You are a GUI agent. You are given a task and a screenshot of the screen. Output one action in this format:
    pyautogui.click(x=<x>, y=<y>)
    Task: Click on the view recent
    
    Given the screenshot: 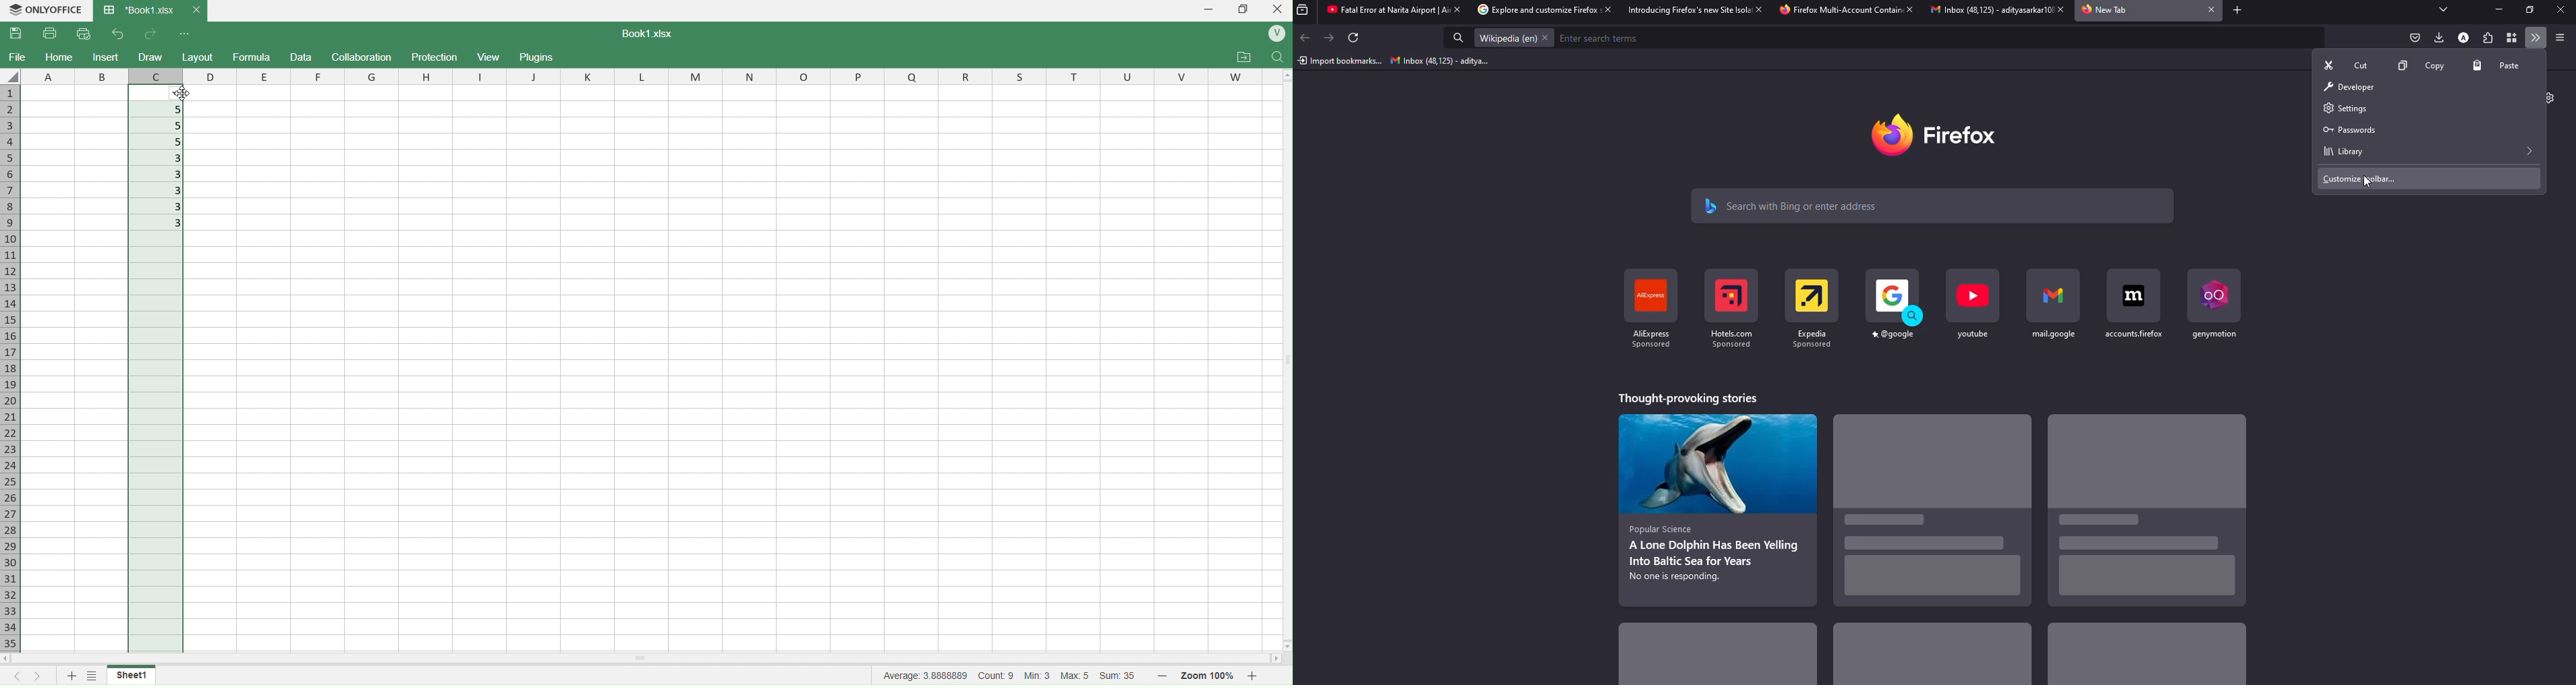 What is the action you would take?
    pyautogui.click(x=1305, y=10)
    